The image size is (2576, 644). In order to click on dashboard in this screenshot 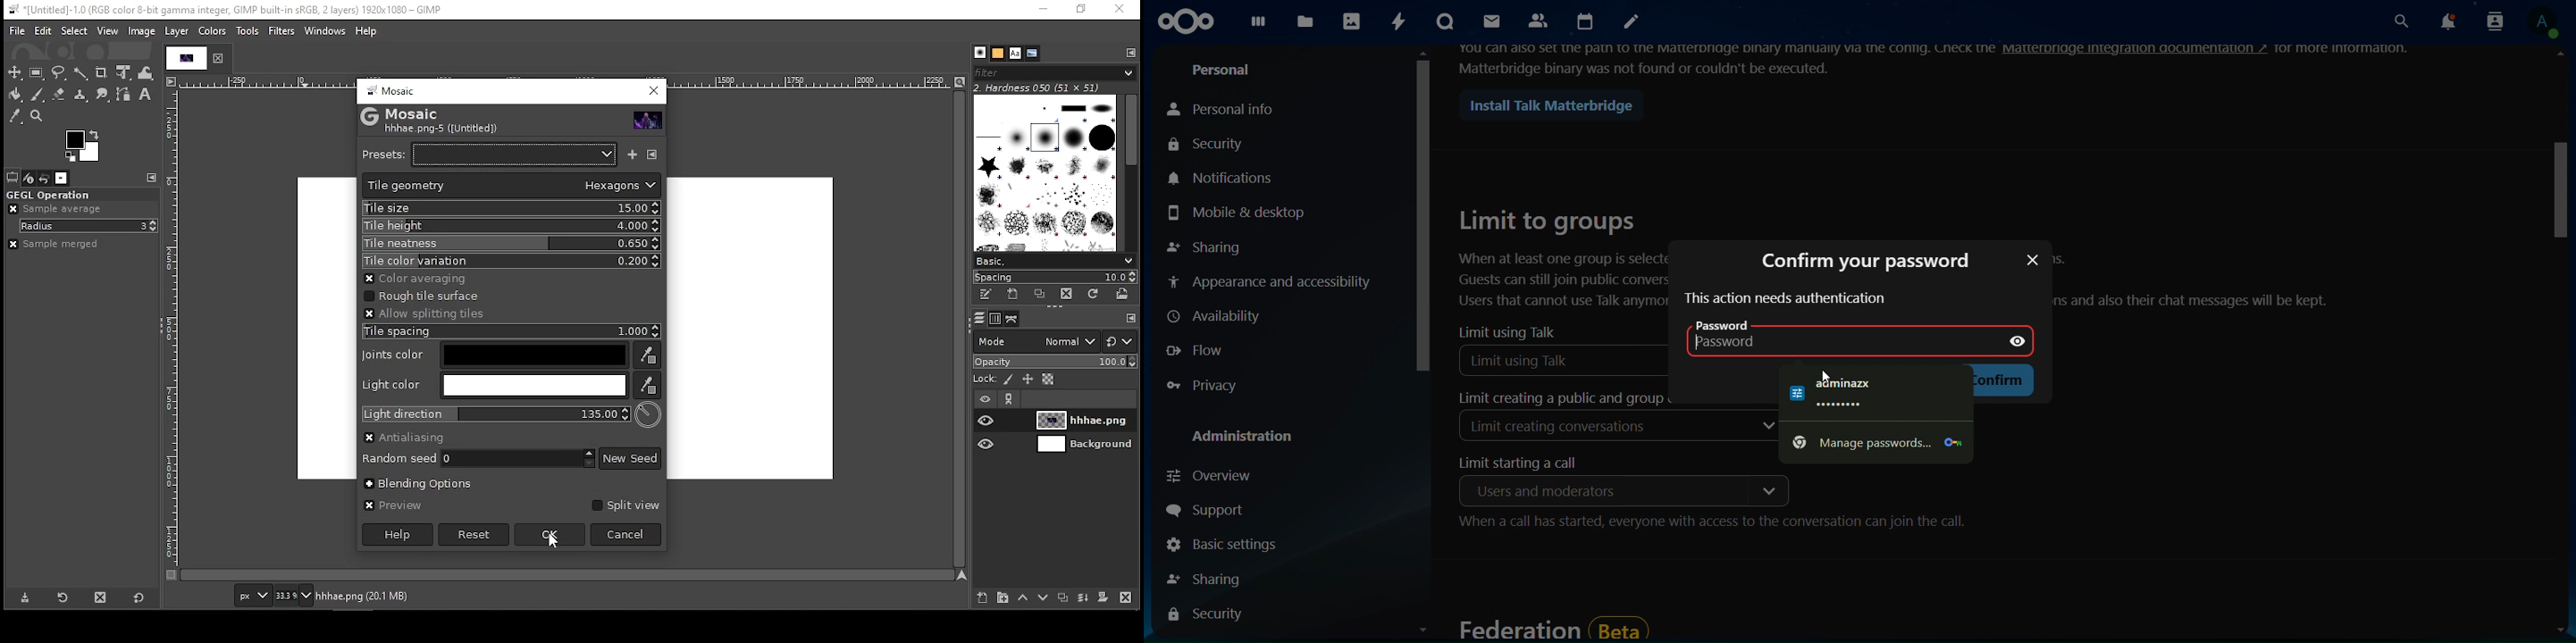, I will do `click(1261, 25)`.